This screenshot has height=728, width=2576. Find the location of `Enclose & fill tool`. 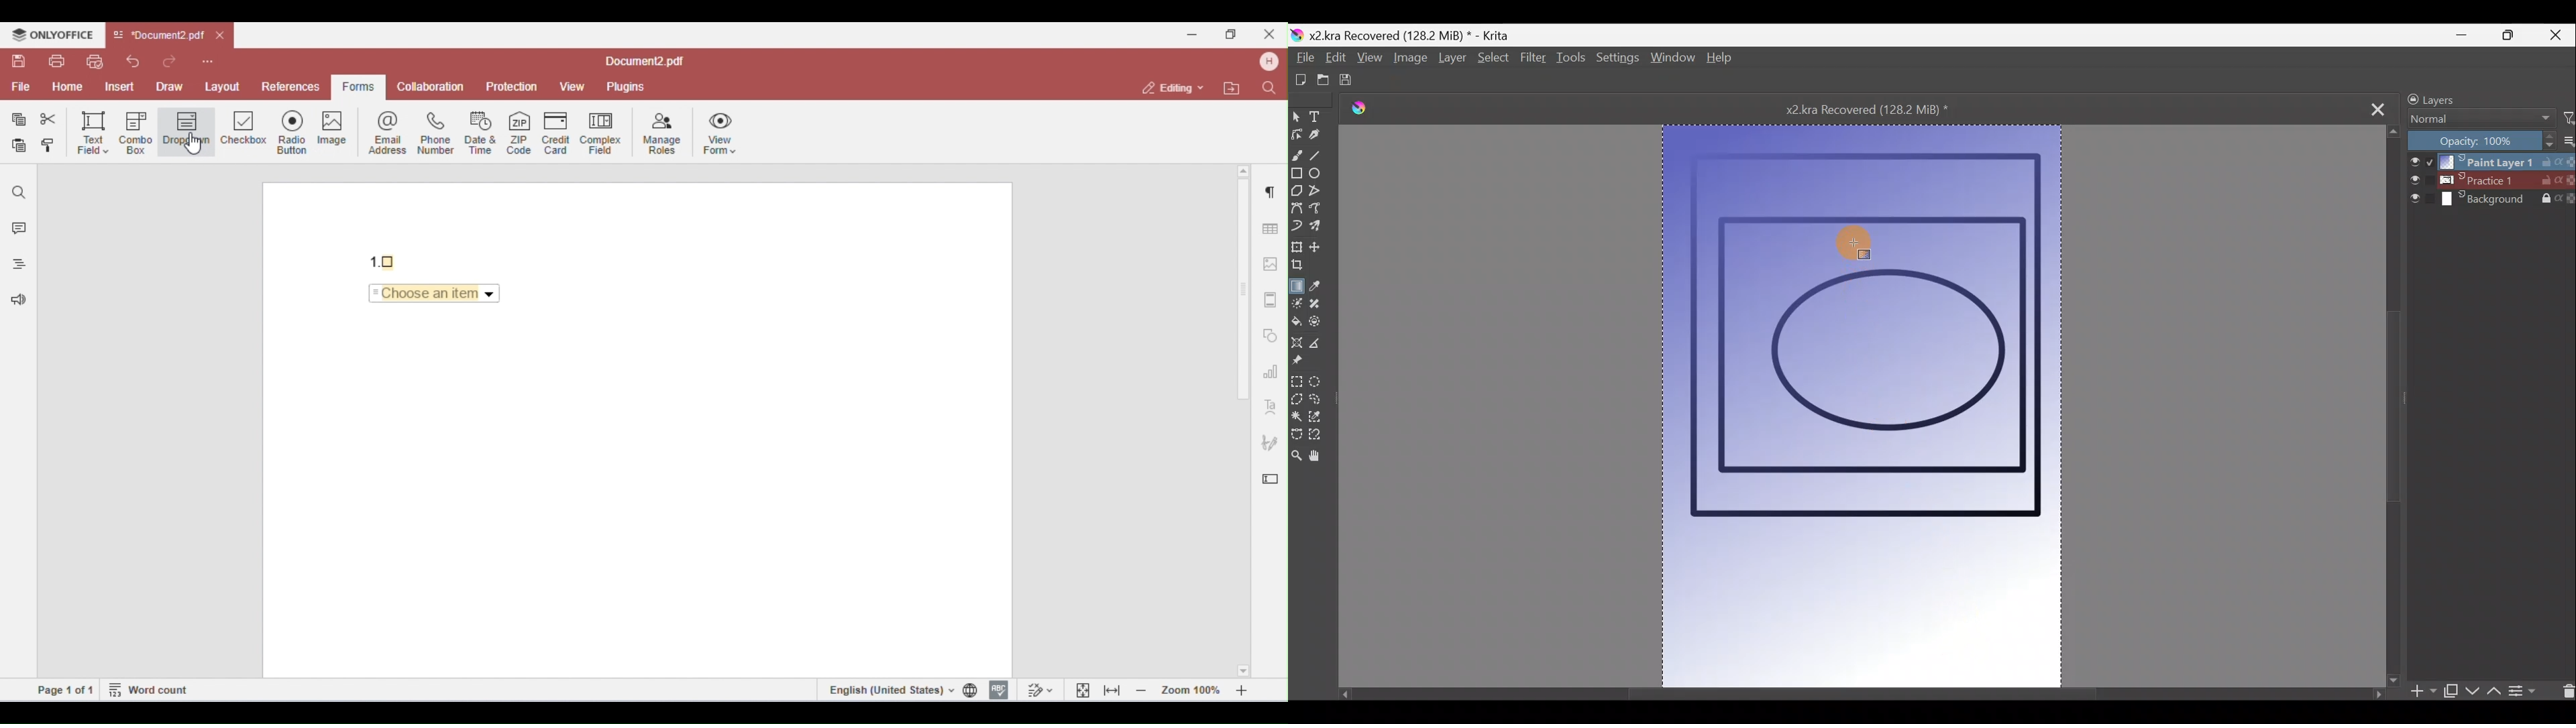

Enclose & fill tool is located at coordinates (1322, 324).